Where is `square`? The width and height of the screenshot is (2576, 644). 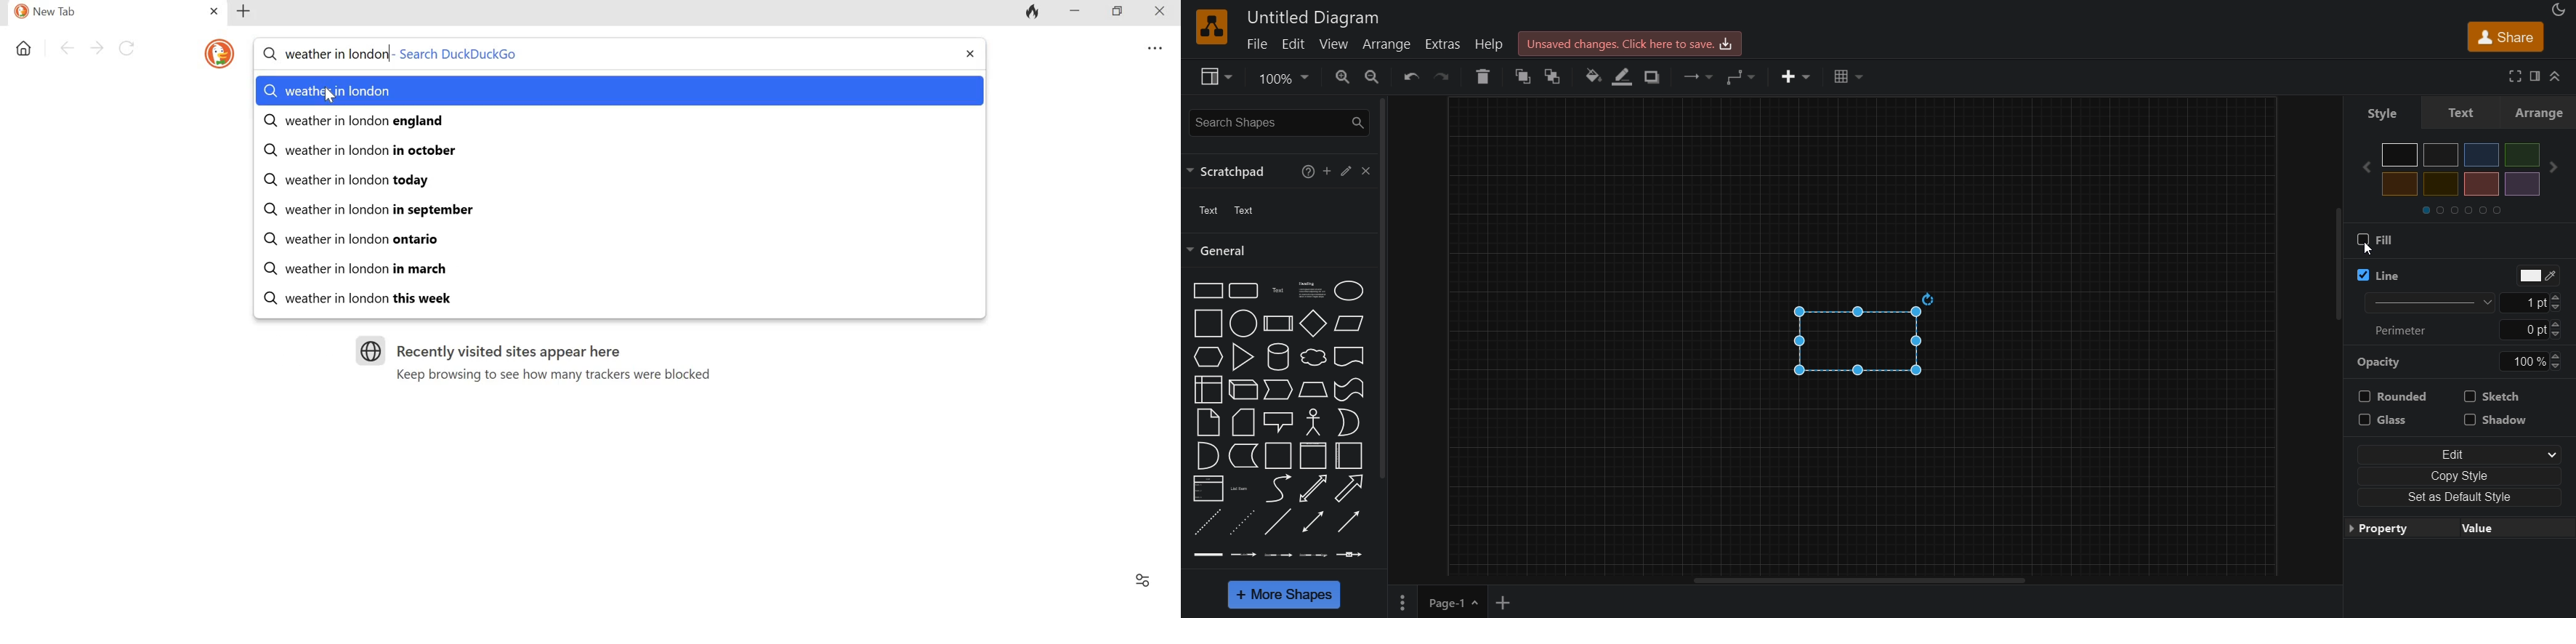 square is located at coordinates (1208, 324).